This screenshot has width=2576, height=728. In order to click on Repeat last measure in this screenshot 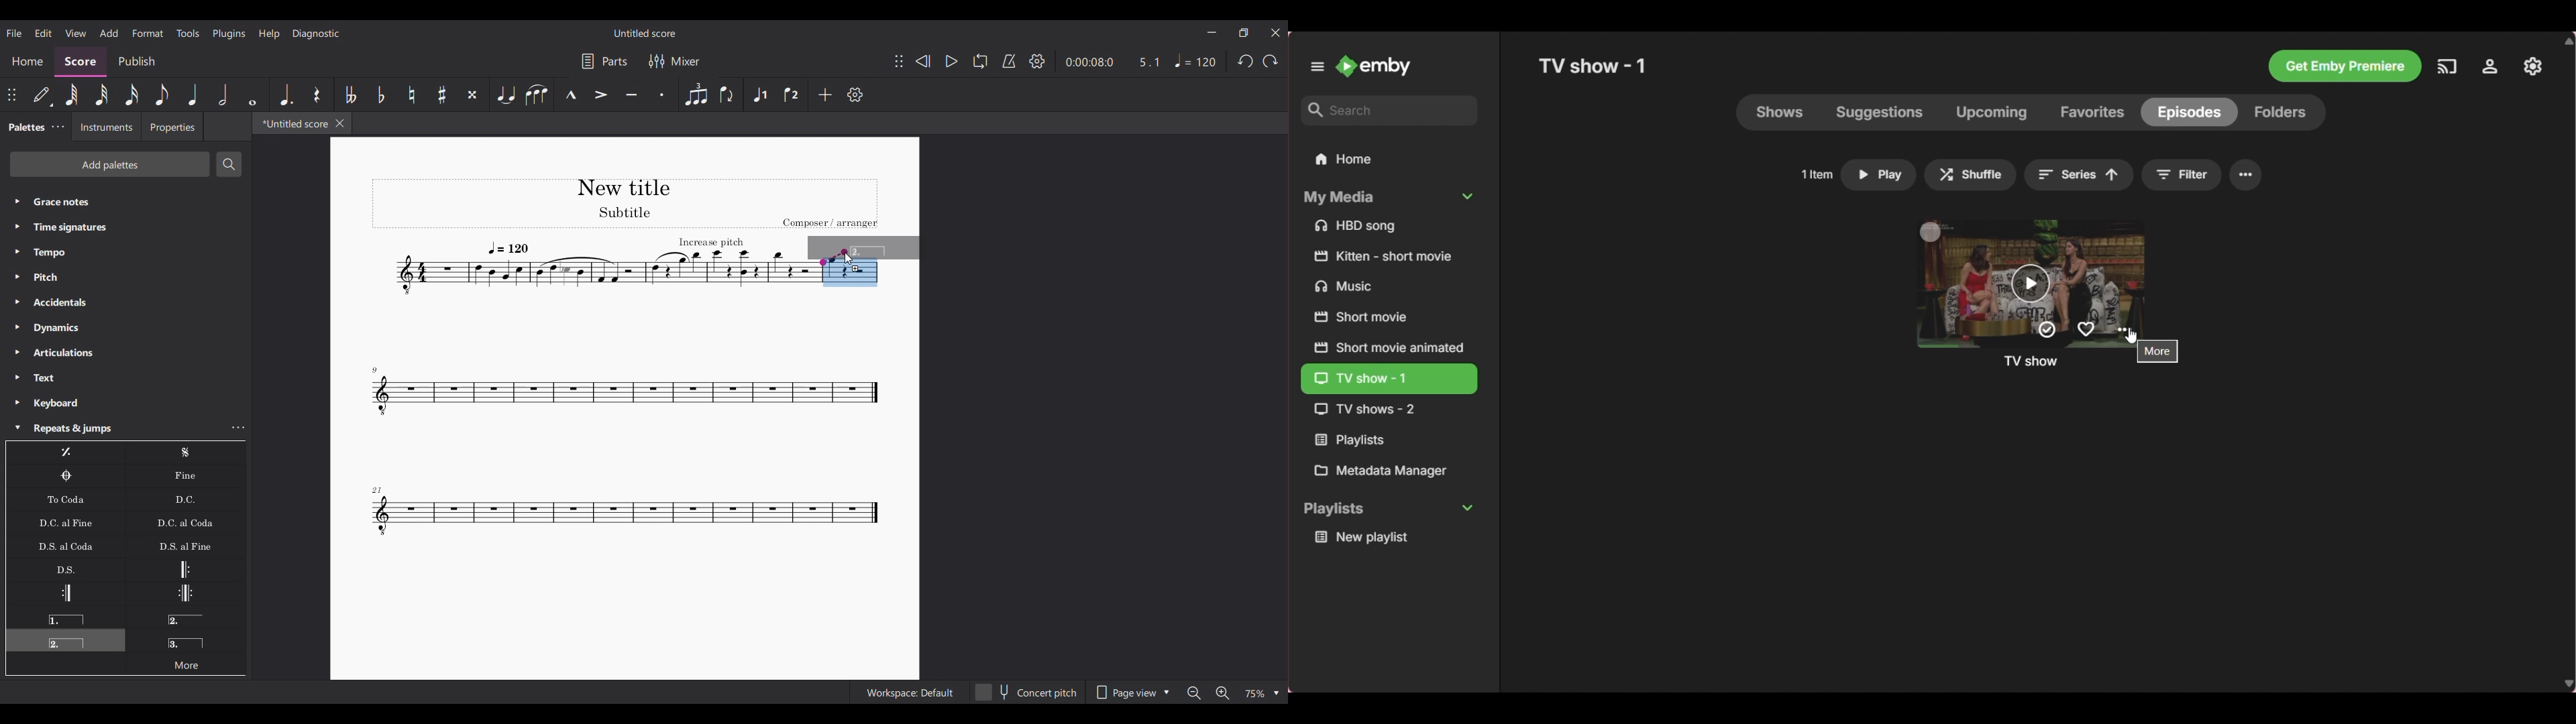, I will do `click(66, 452)`.